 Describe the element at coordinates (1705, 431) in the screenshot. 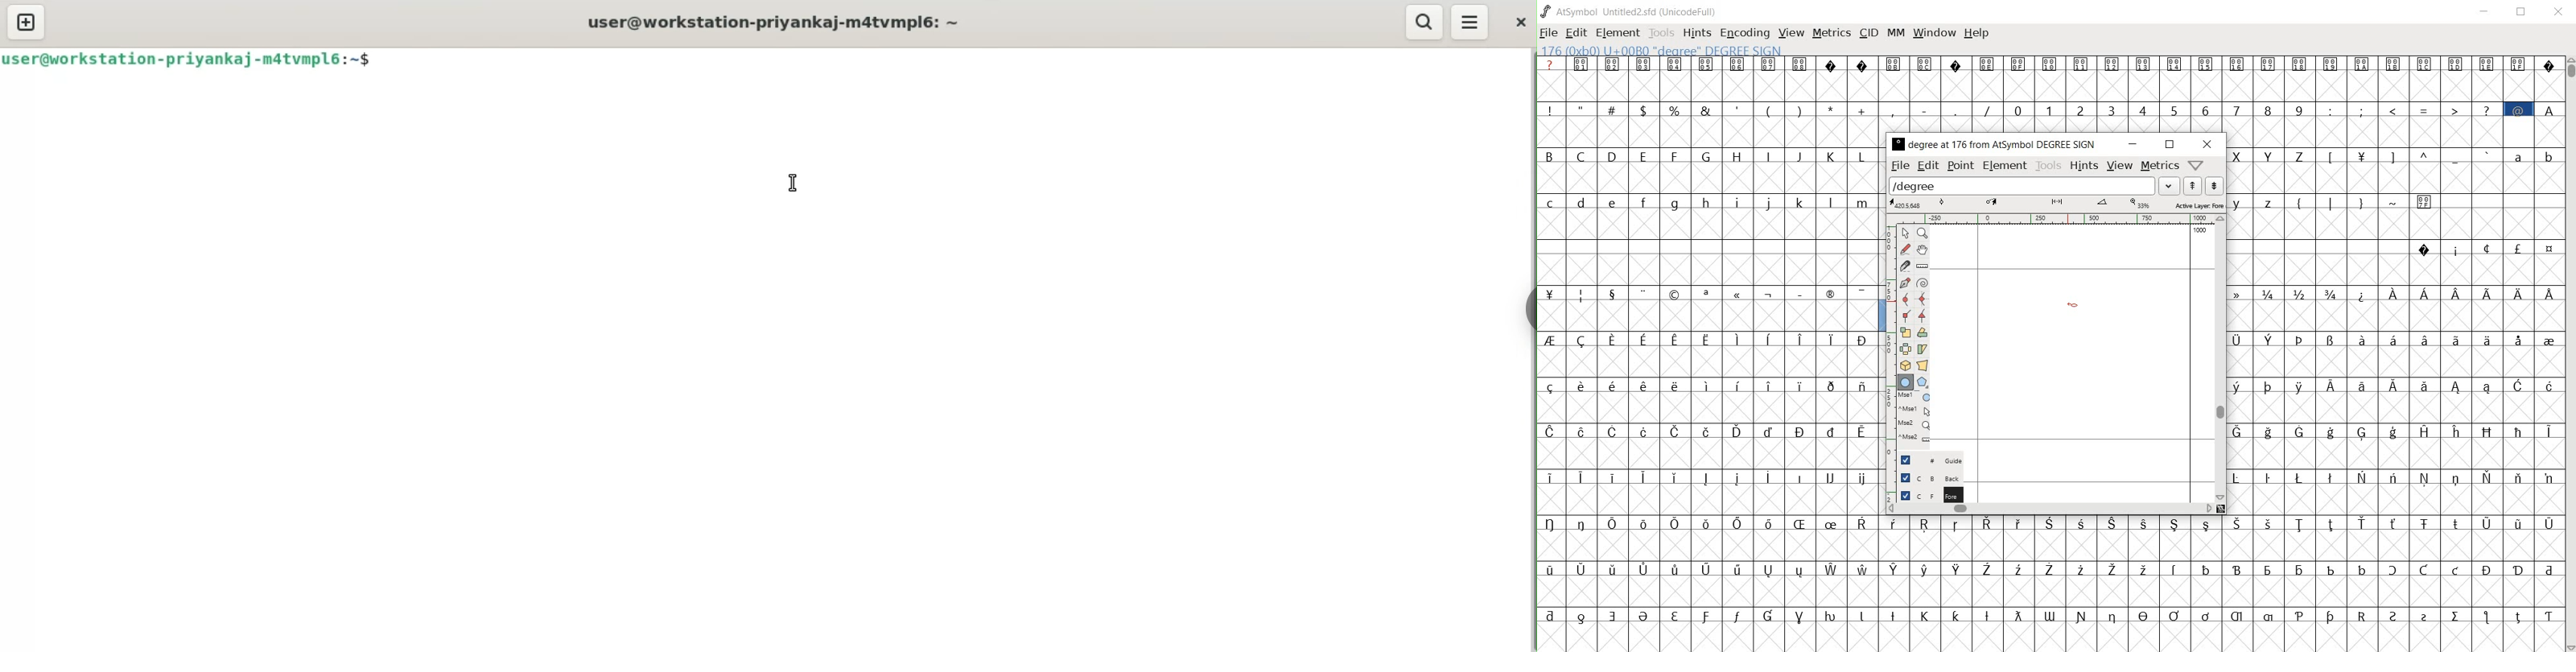

I see `` at that location.